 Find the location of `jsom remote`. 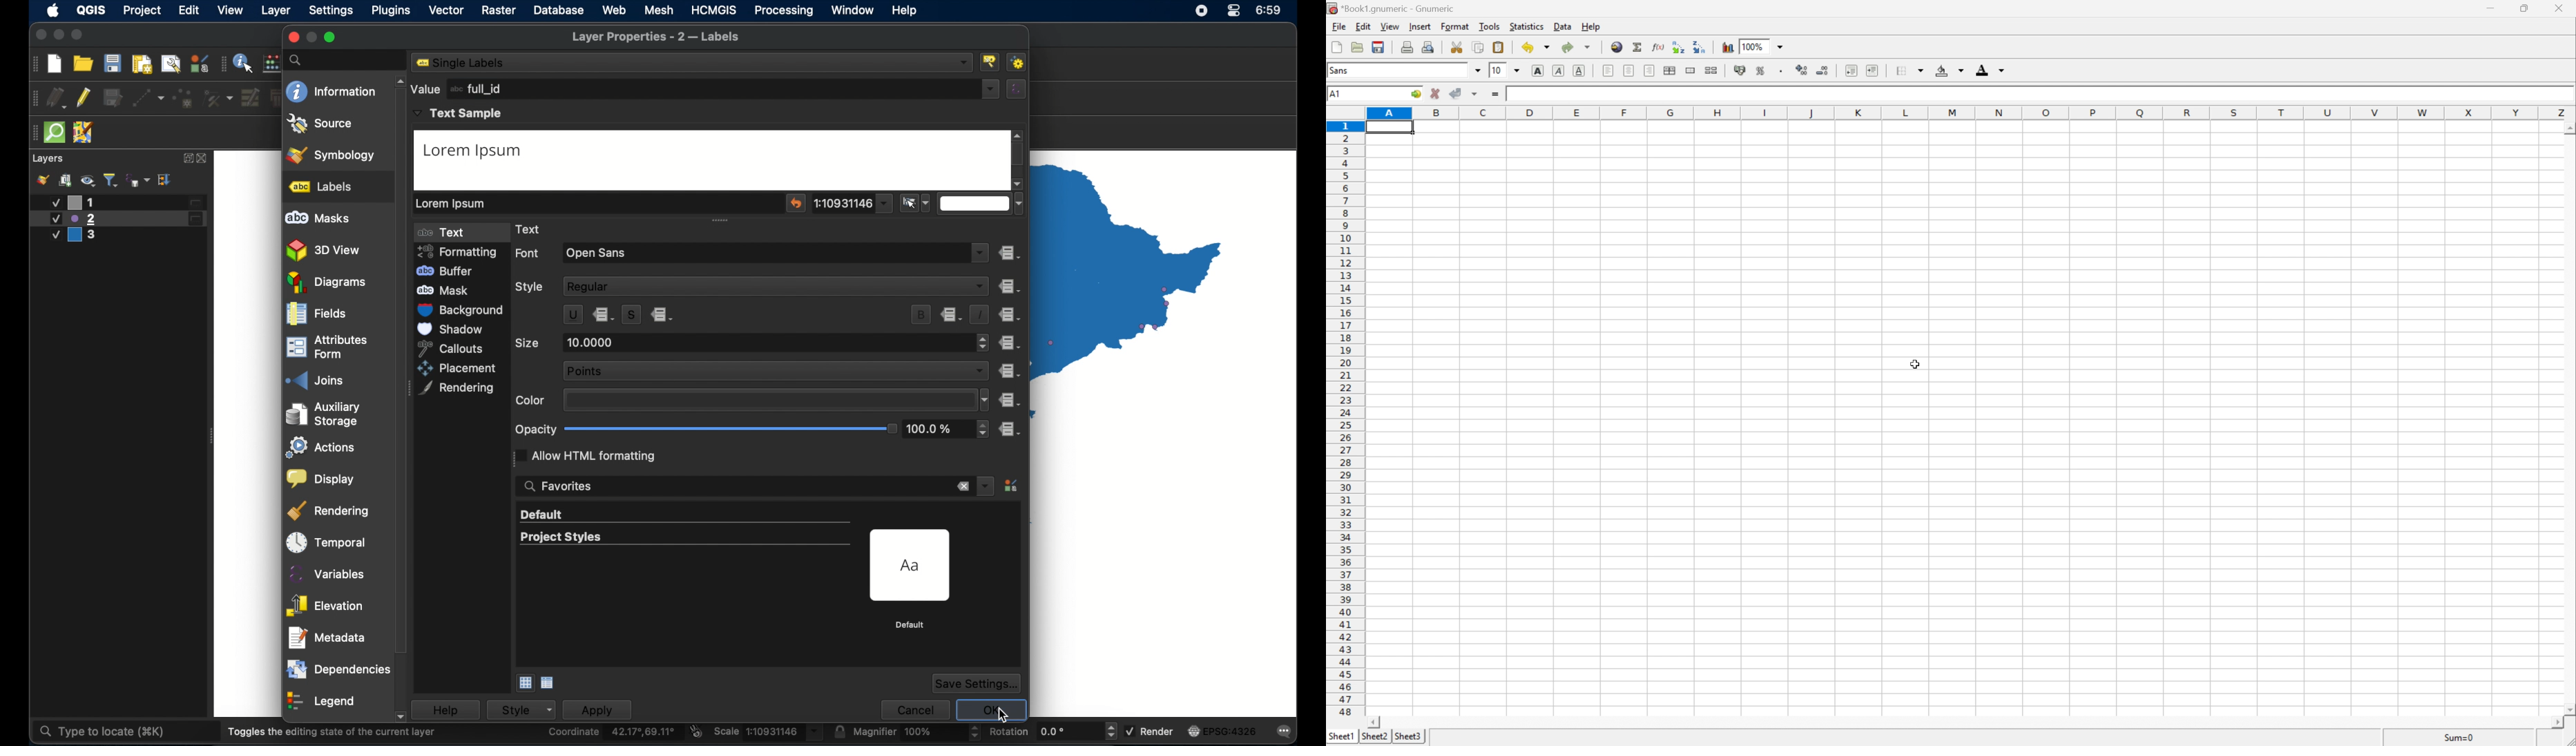

jsom remote is located at coordinates (84, 132).